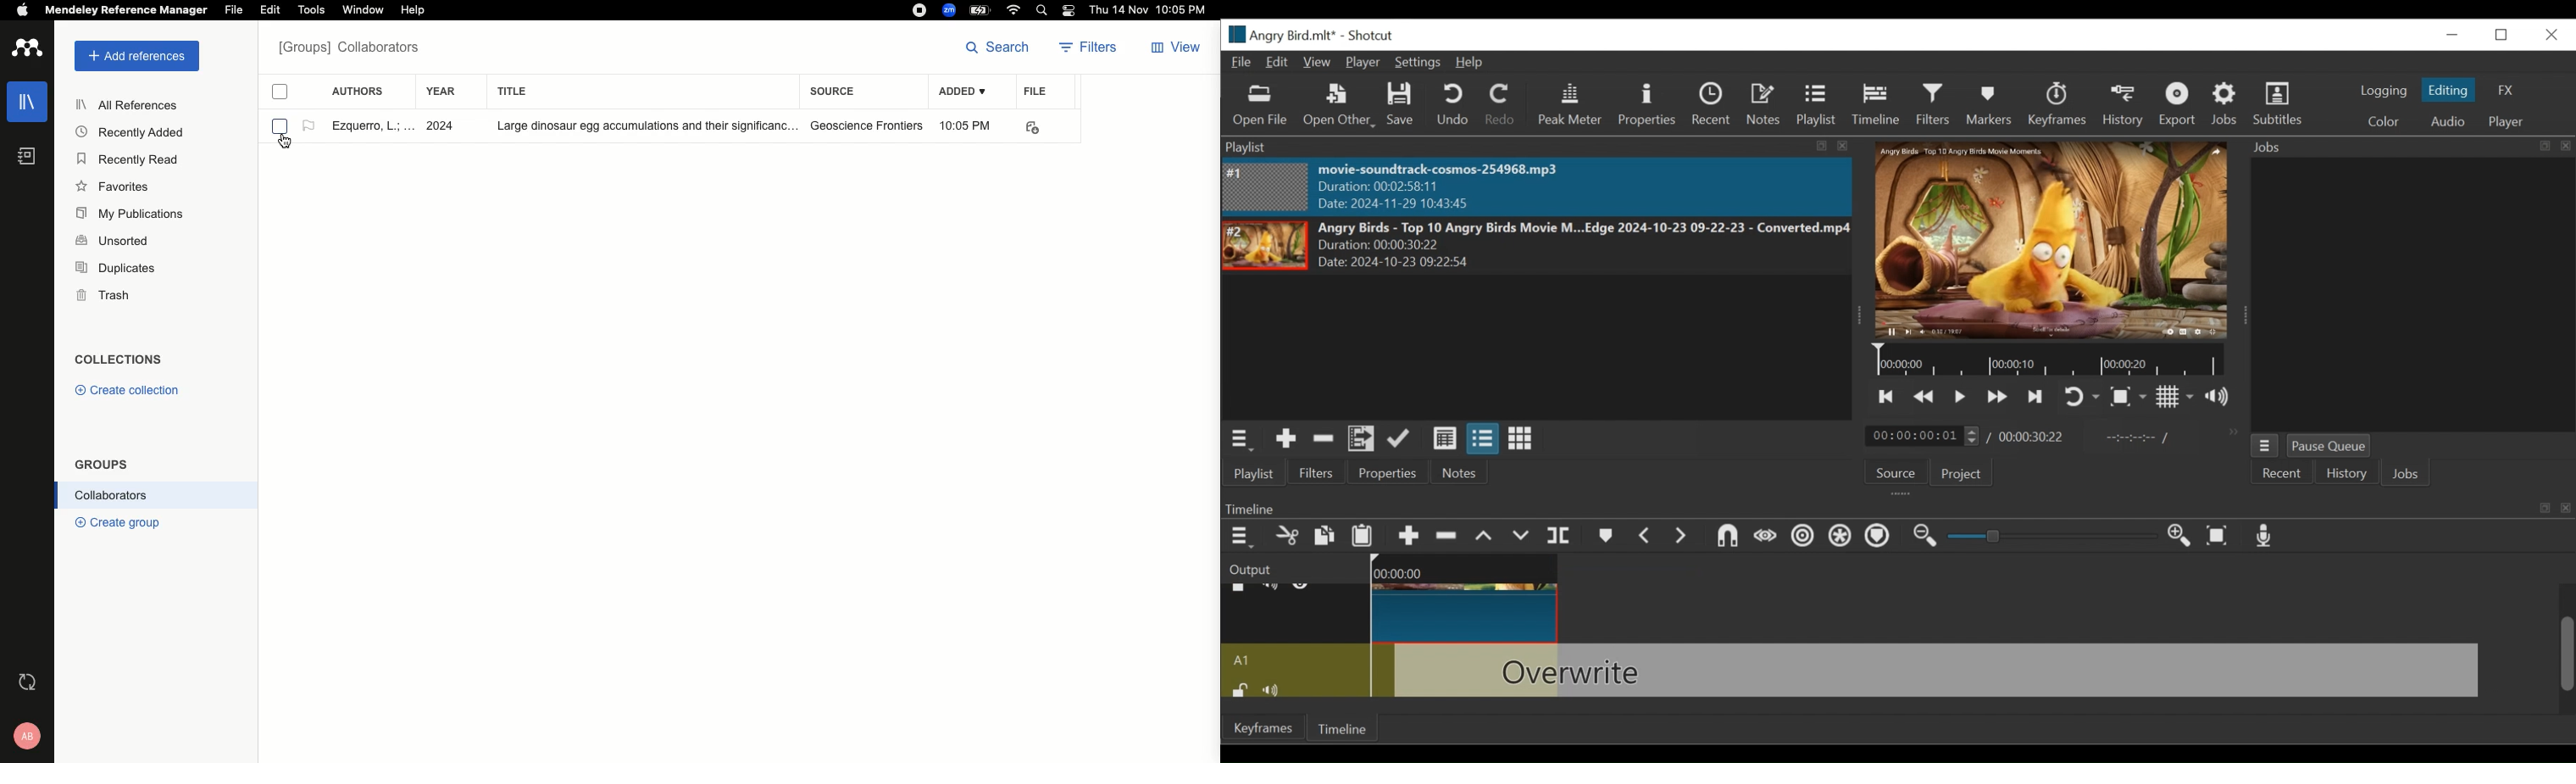 This screenshot has width=2576, height=784. What do you see at coordinates (1340, 106) in the screenshot?
I see `Open Other` at bounding box center [1340, 106].